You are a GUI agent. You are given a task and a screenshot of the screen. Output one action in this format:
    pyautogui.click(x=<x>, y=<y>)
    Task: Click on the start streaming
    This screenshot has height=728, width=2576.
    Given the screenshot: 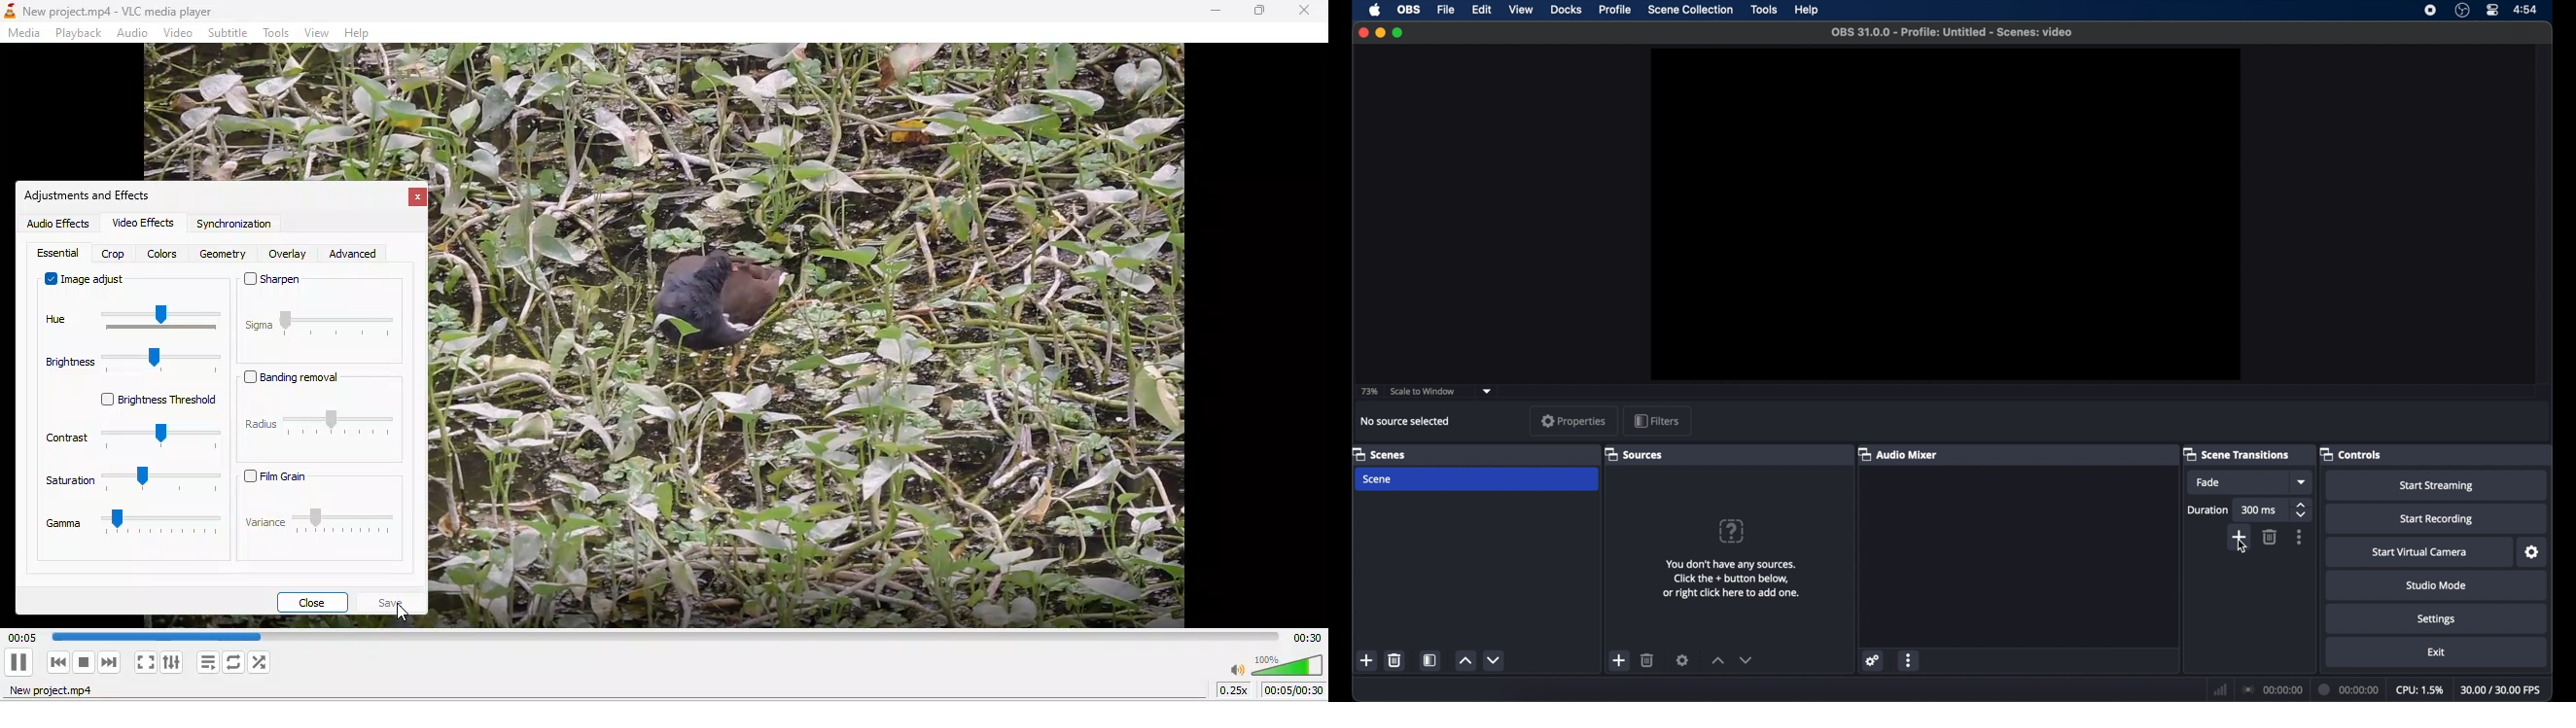 What is the action you would take?
    pyautogui.click(x=2437, y=486)
    